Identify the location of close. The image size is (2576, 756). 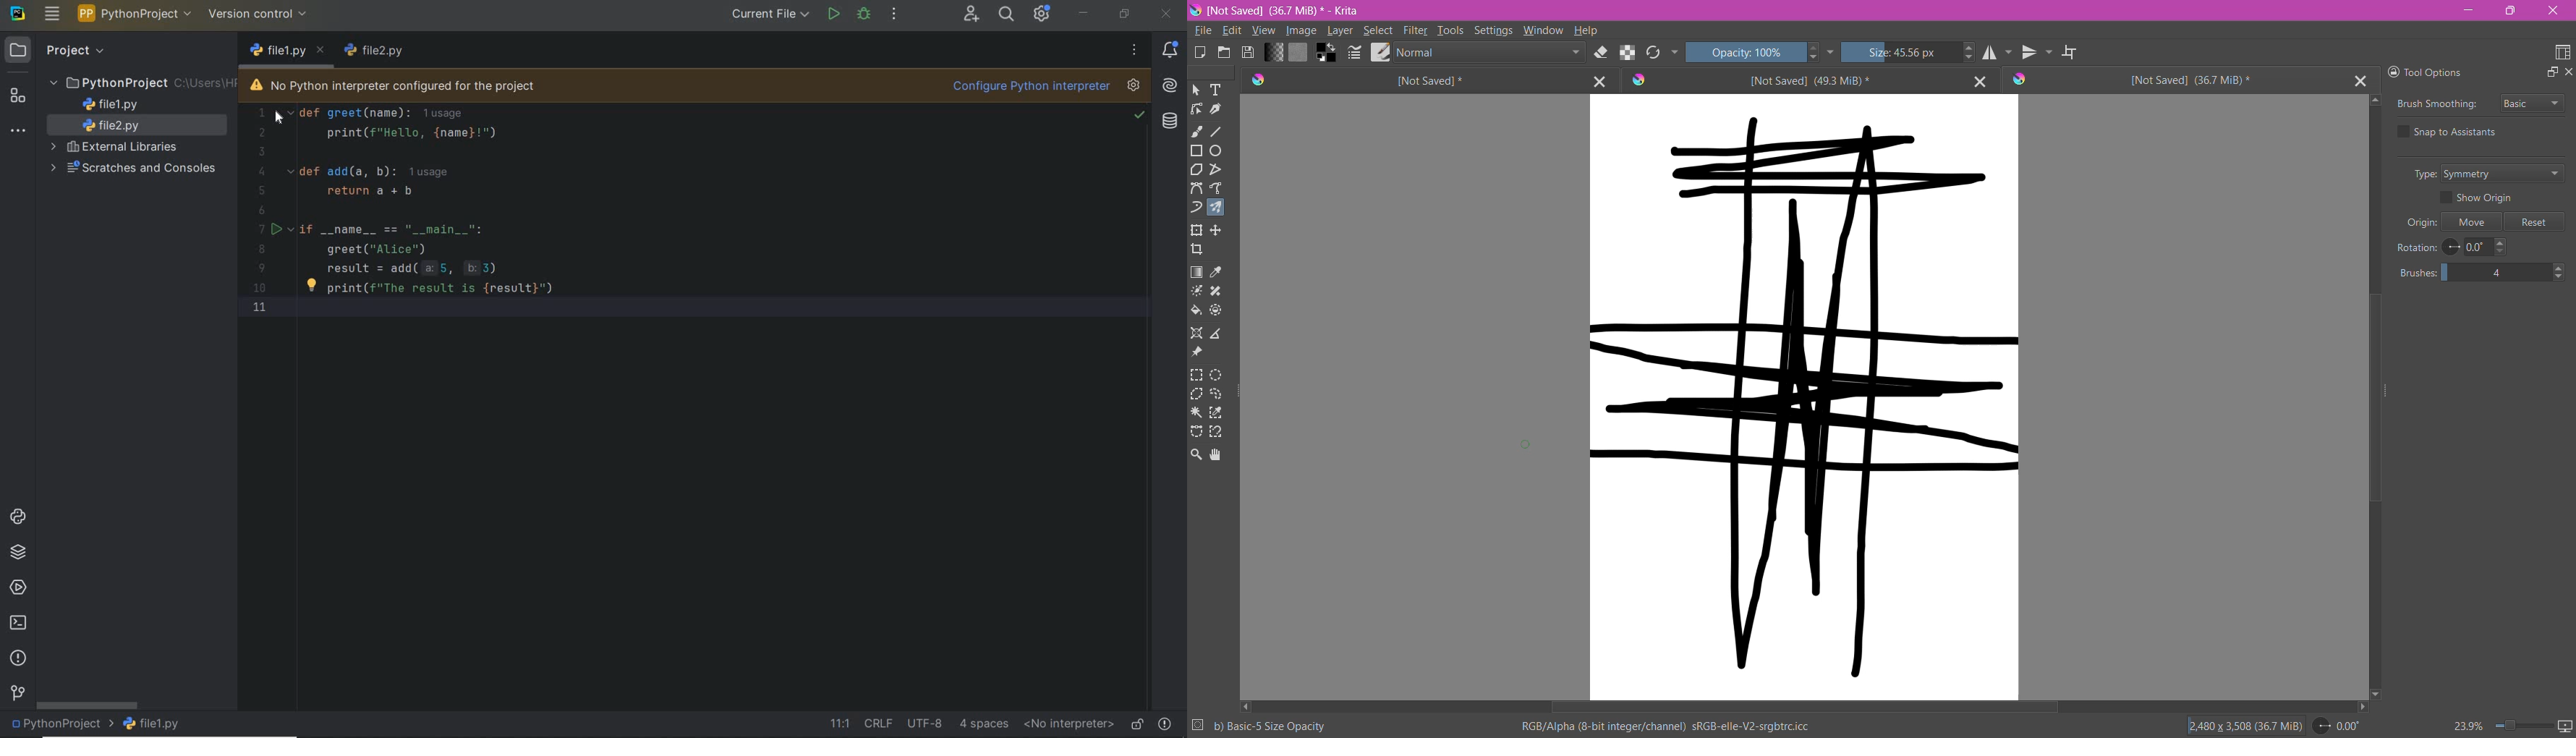
(1165, 13).